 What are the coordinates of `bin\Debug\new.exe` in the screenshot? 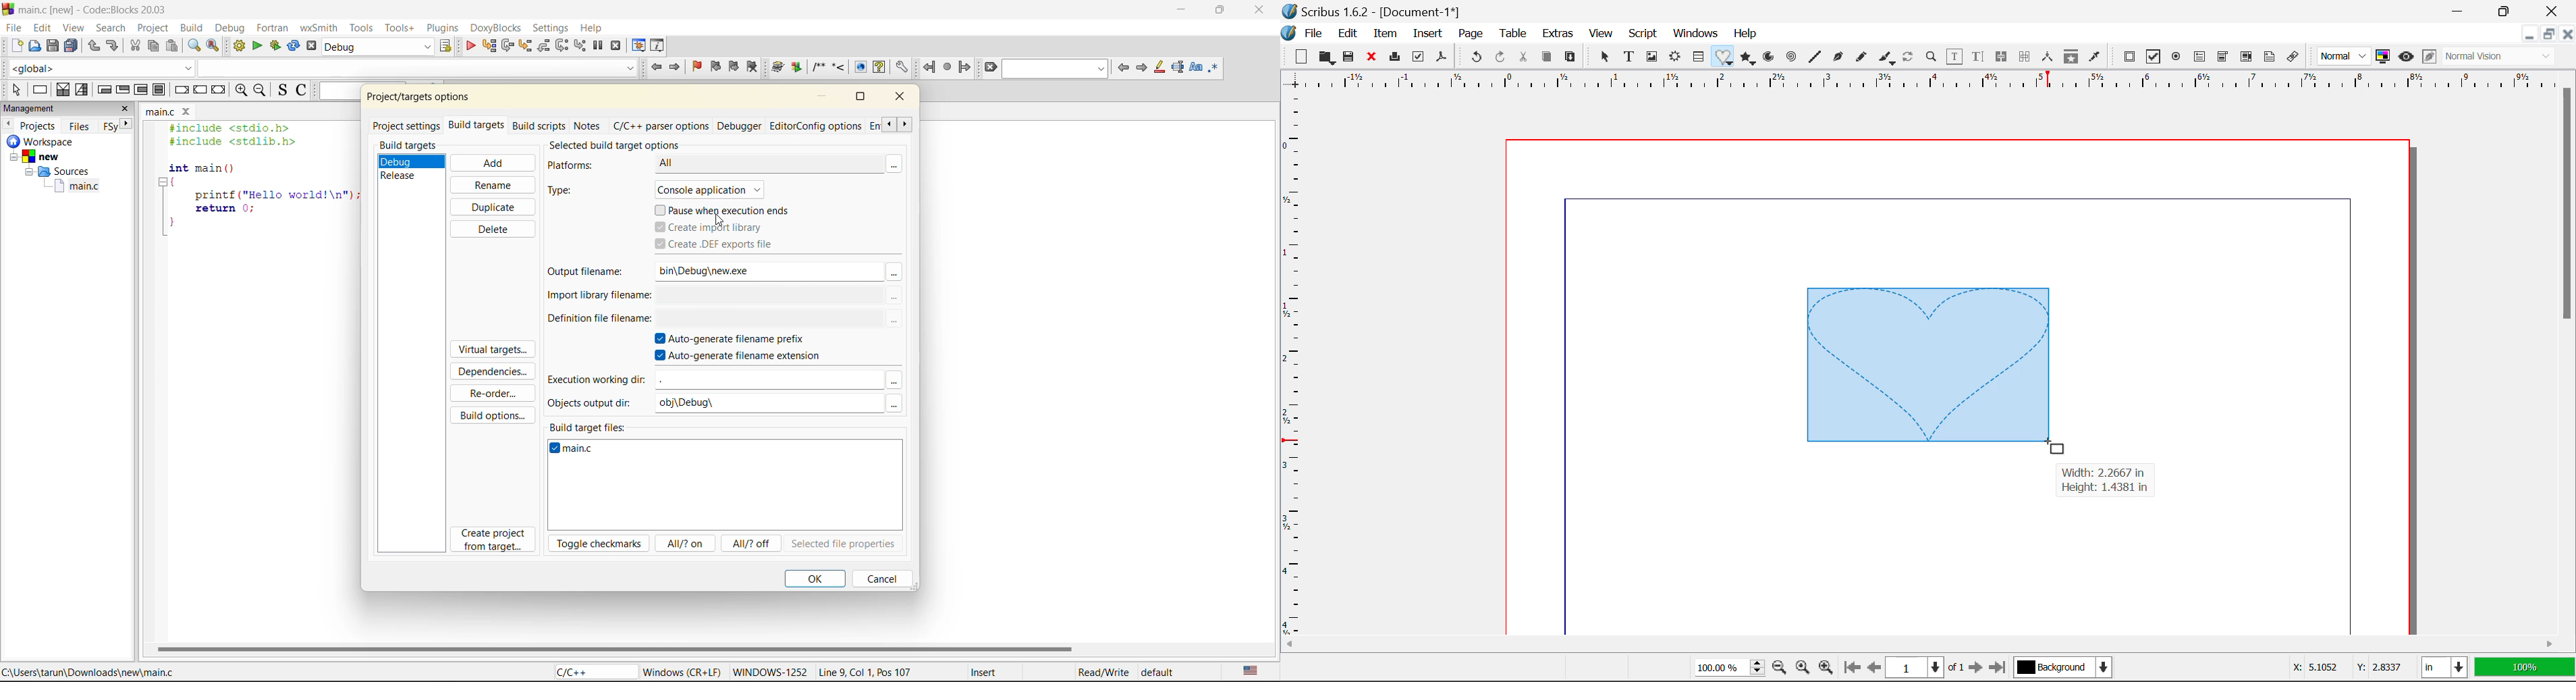 It's located at (756, 270).